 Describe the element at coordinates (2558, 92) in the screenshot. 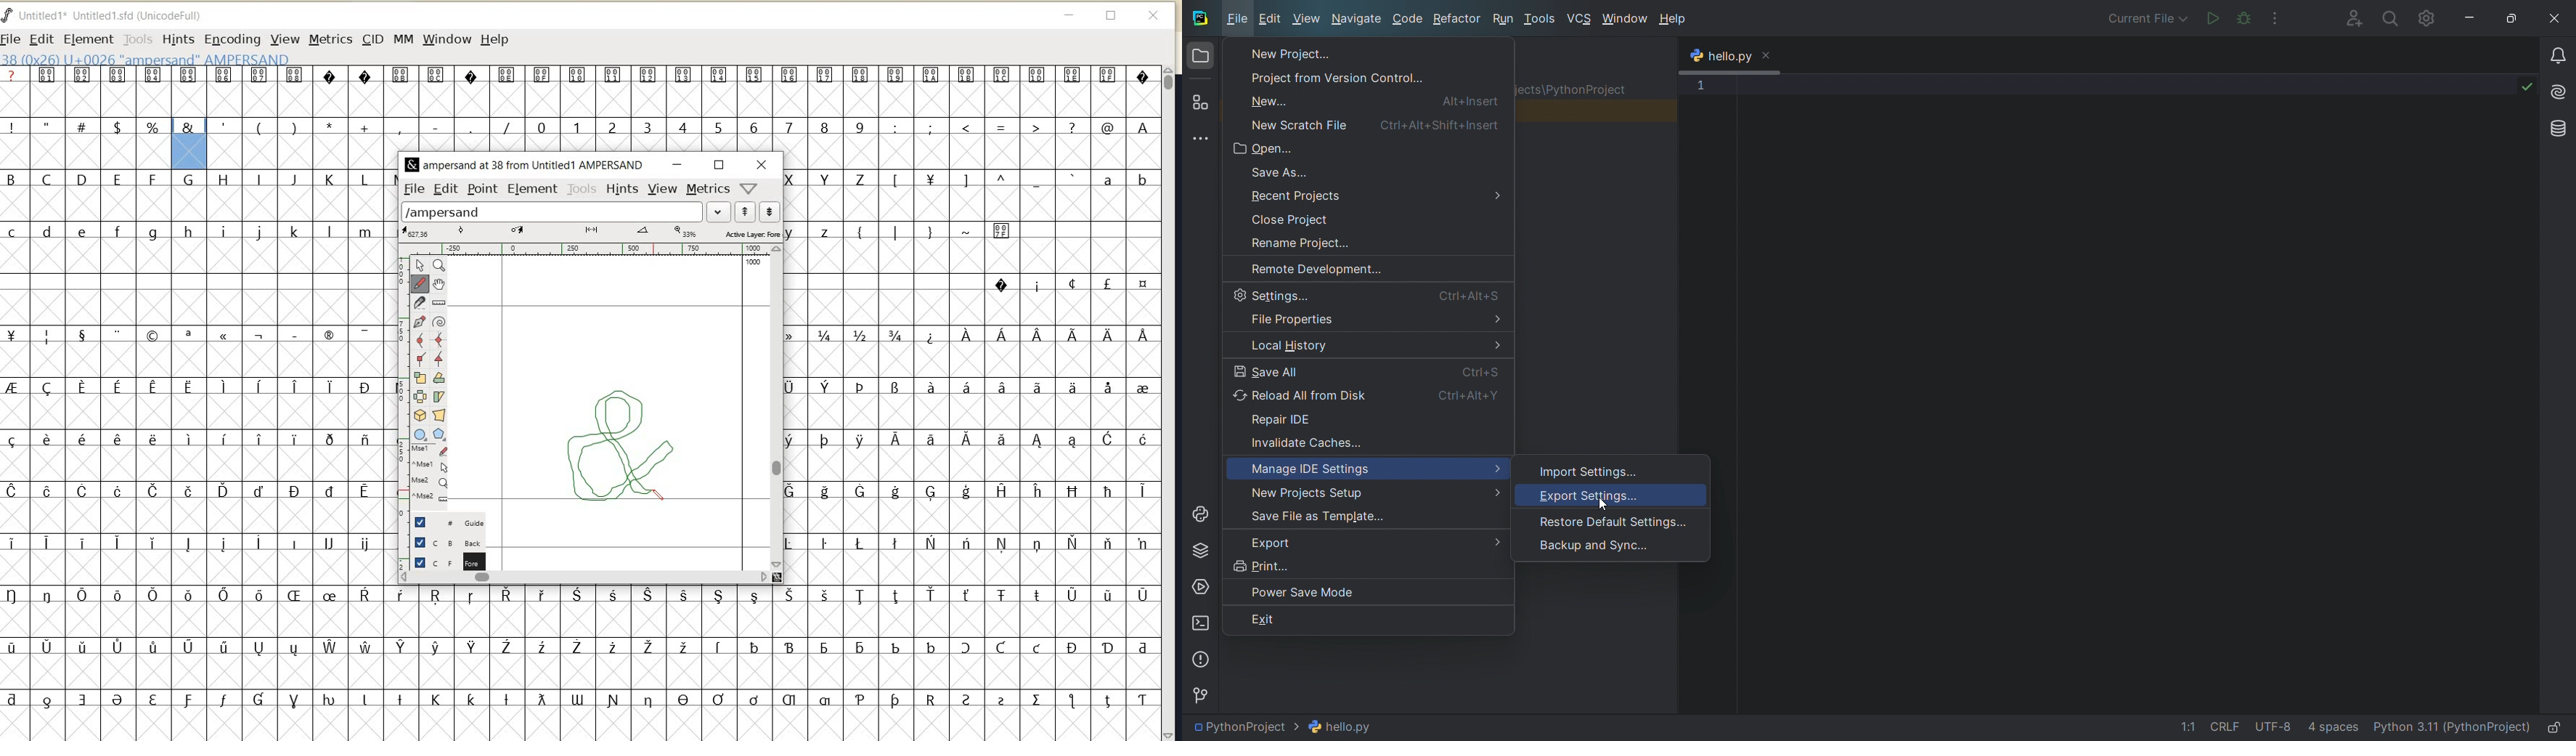

I see `ai assistant` at that location.